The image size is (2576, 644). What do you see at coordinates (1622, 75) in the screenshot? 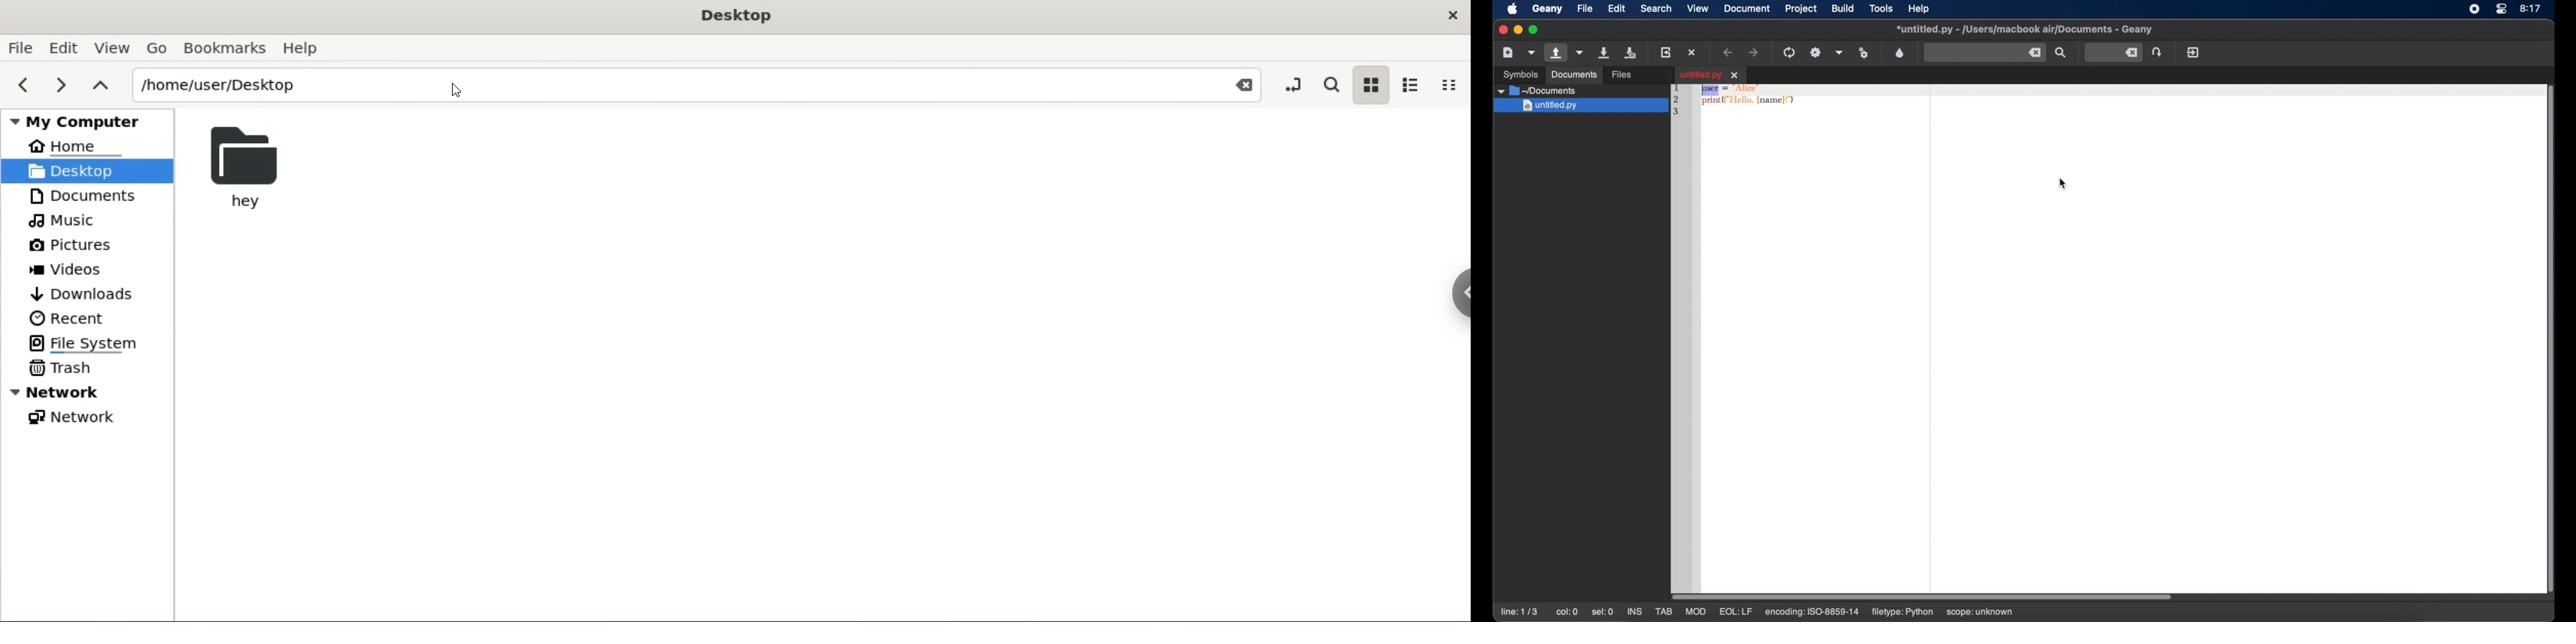
I see `files` at bounding box center [1622, 75].